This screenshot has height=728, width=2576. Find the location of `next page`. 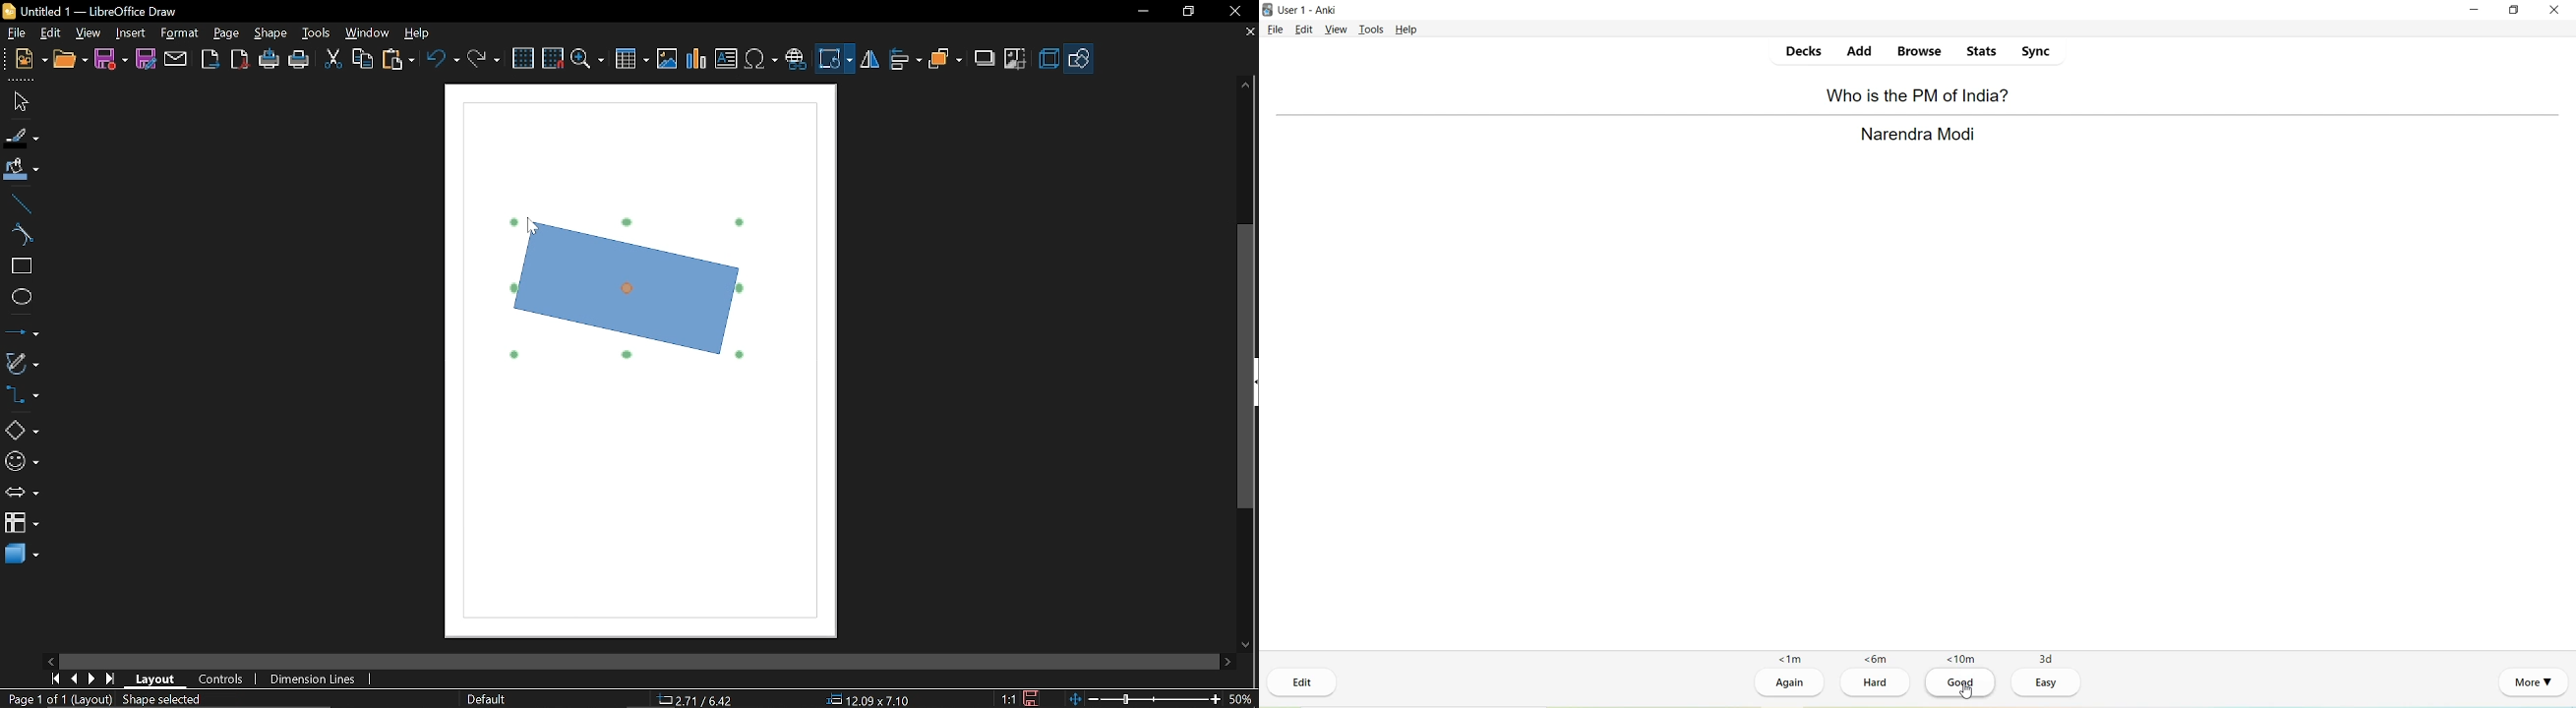

next page is located at coordinates (92, 679).